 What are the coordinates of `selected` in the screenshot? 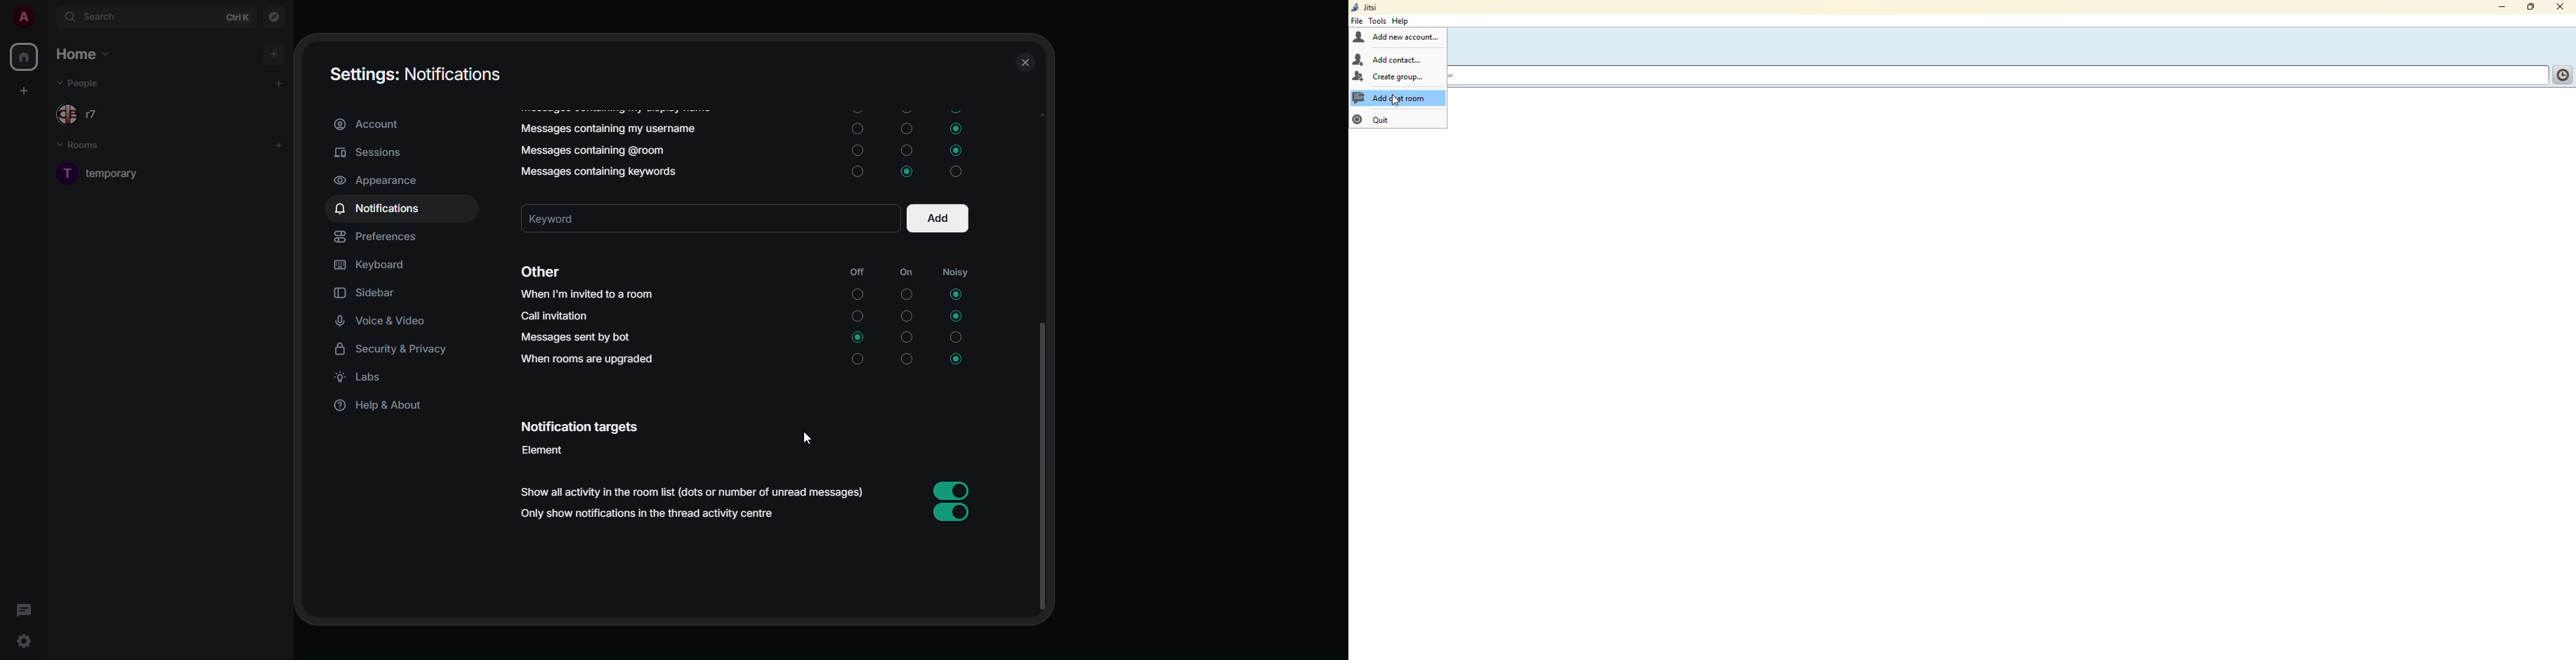 It's located at (858, 339).